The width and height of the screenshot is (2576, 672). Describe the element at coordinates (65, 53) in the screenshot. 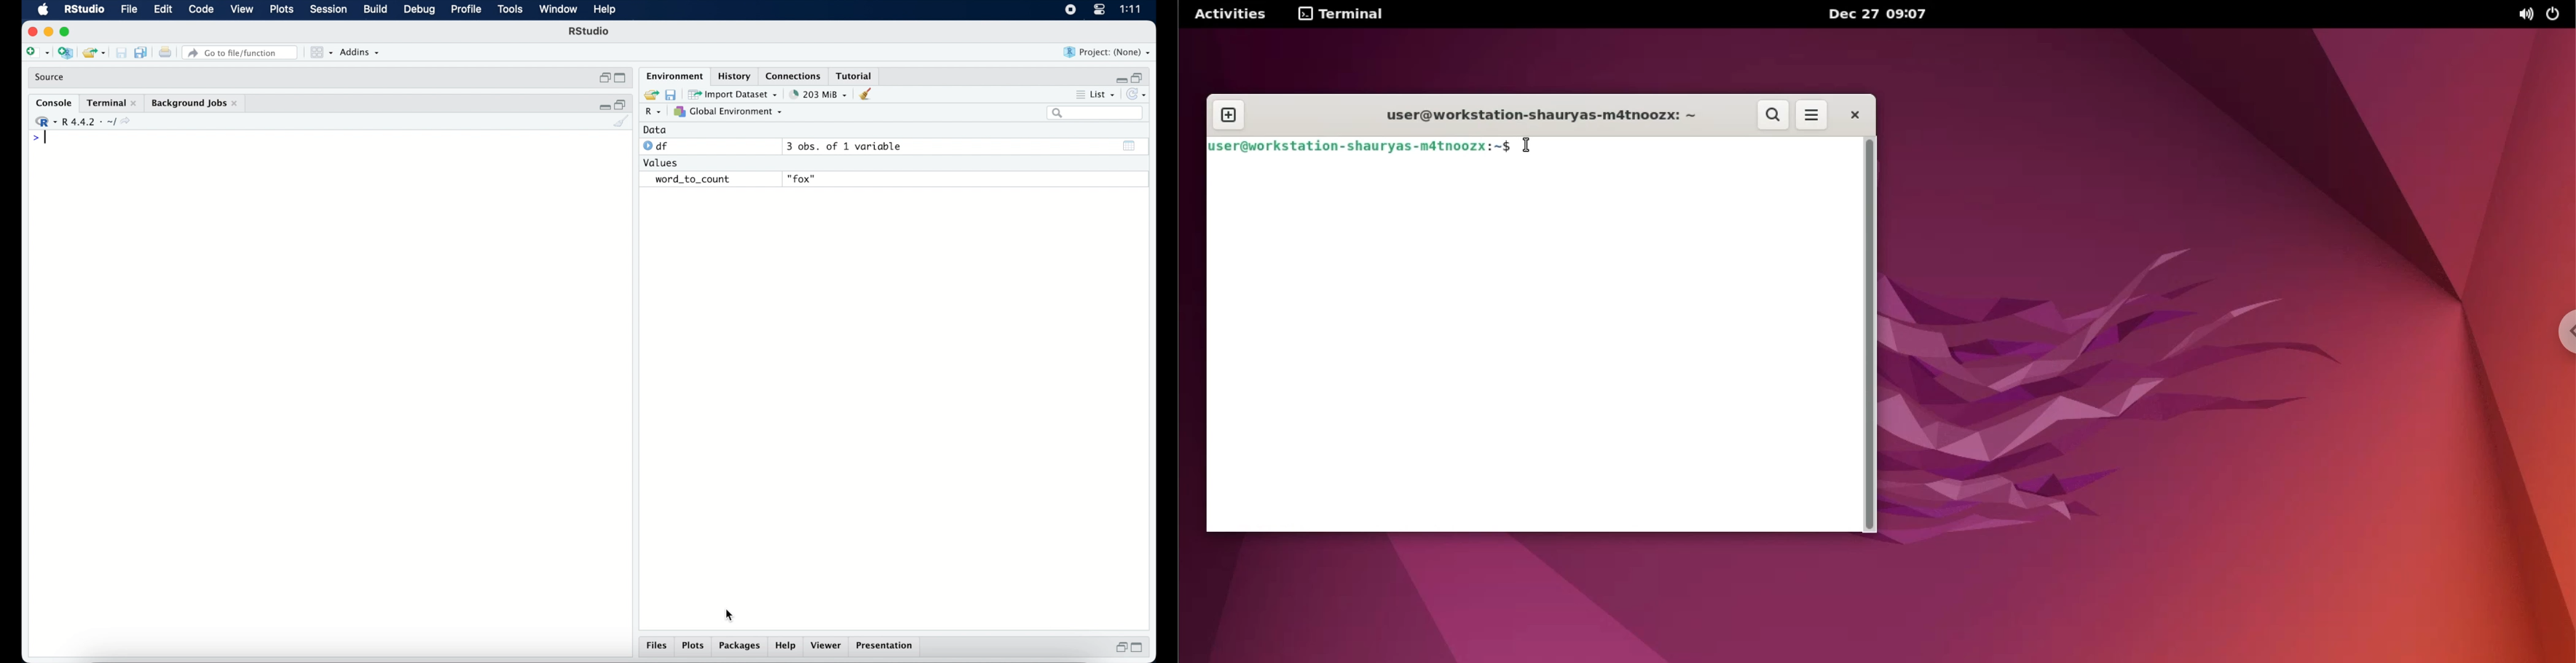

I see `create new project` at that location.